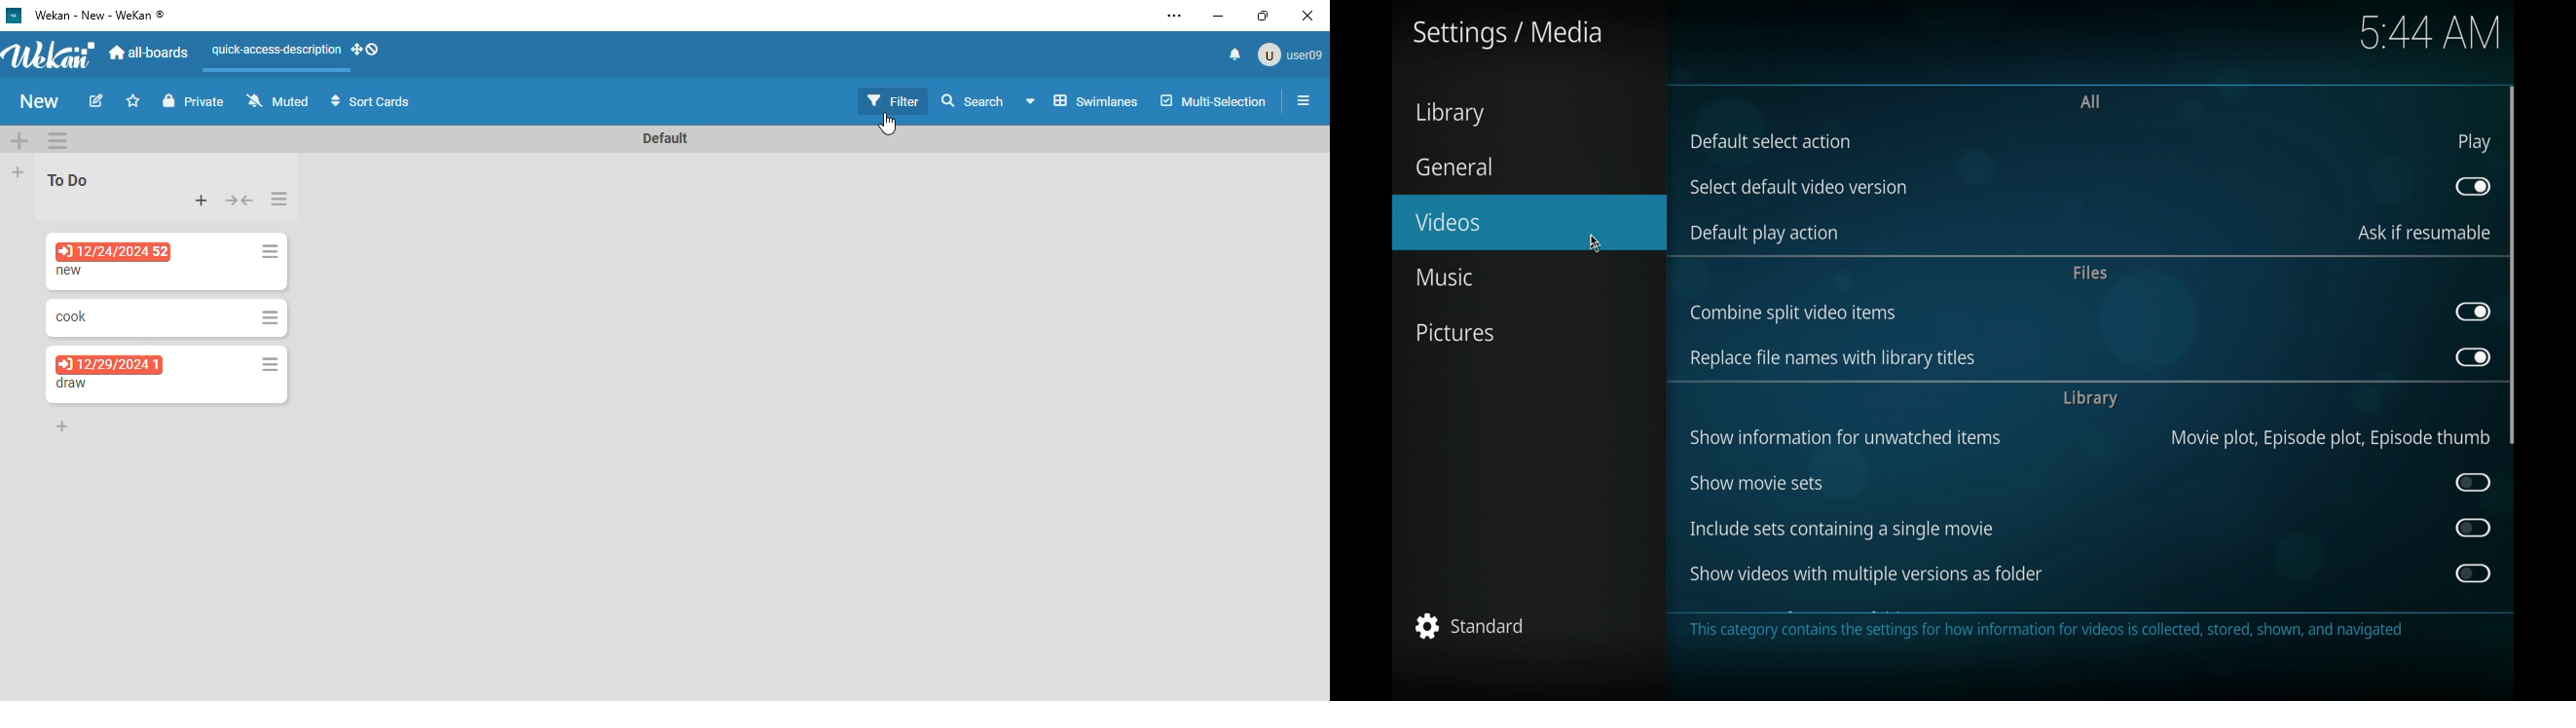  I want to click on swimlane actions, so click(56, 140).